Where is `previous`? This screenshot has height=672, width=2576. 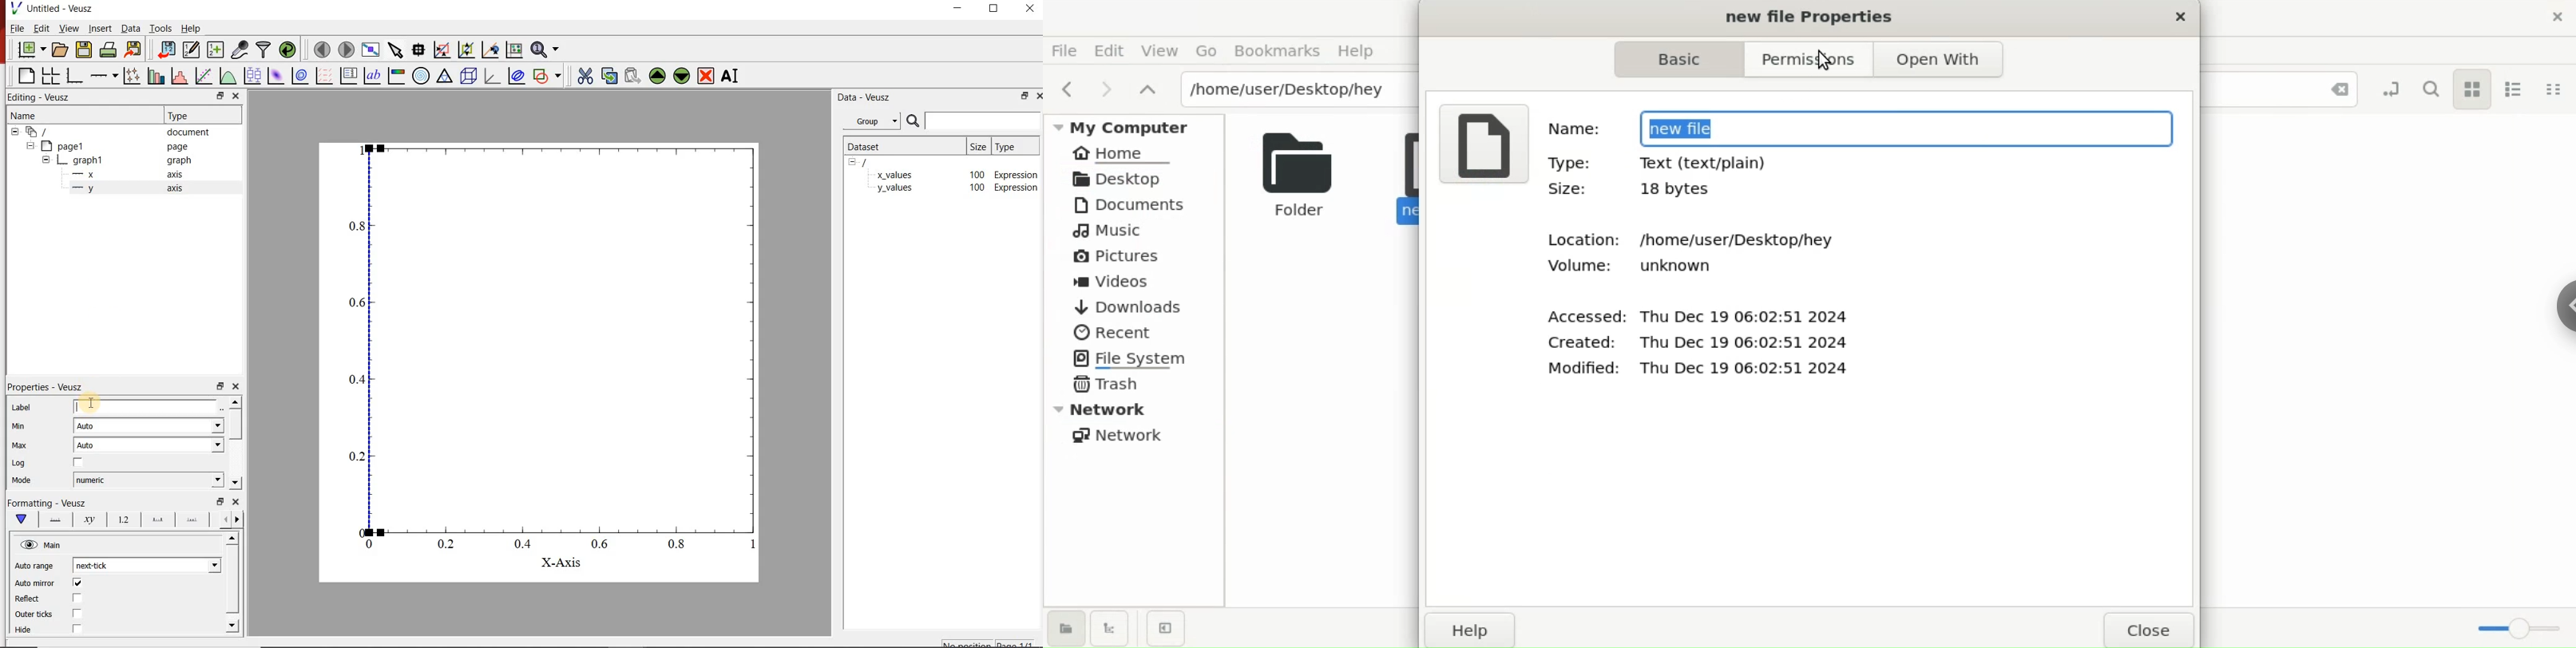 previous is located at coordinates (1066, 86).